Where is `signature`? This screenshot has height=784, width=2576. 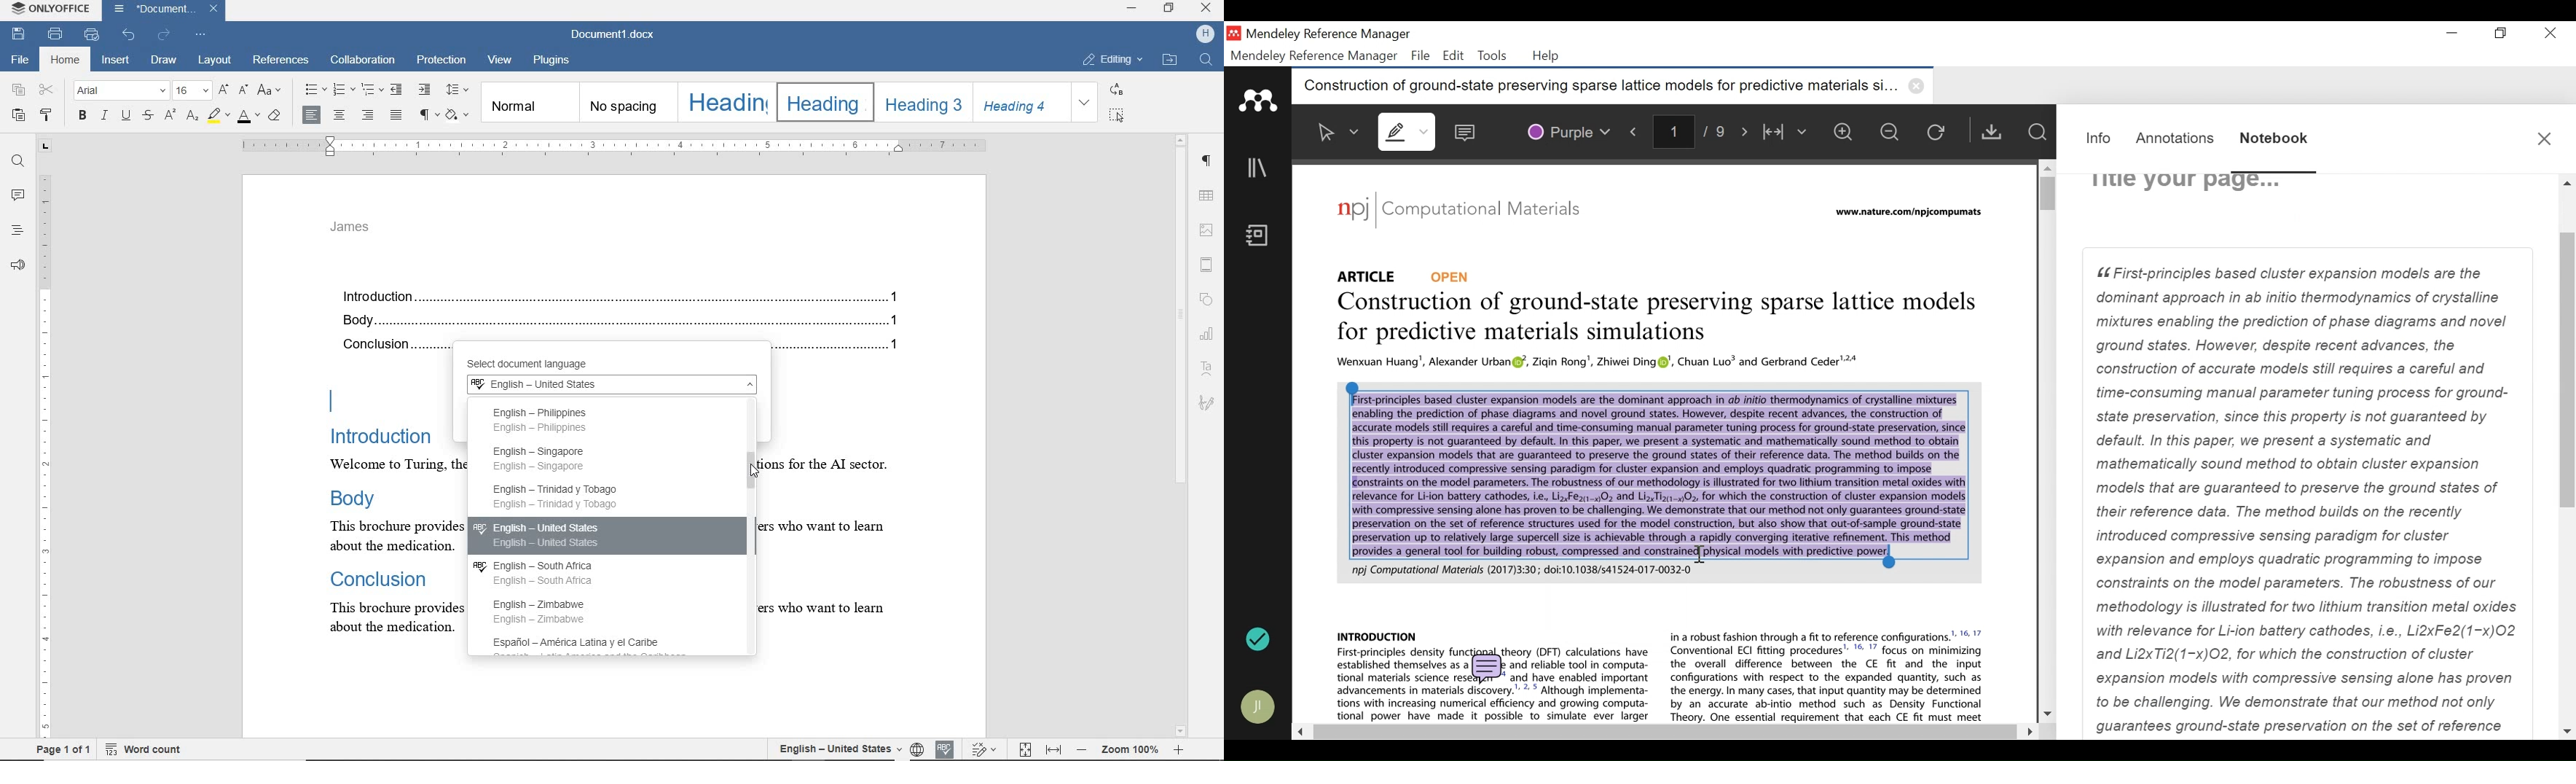 signature is located at coordinates (1206, 402).